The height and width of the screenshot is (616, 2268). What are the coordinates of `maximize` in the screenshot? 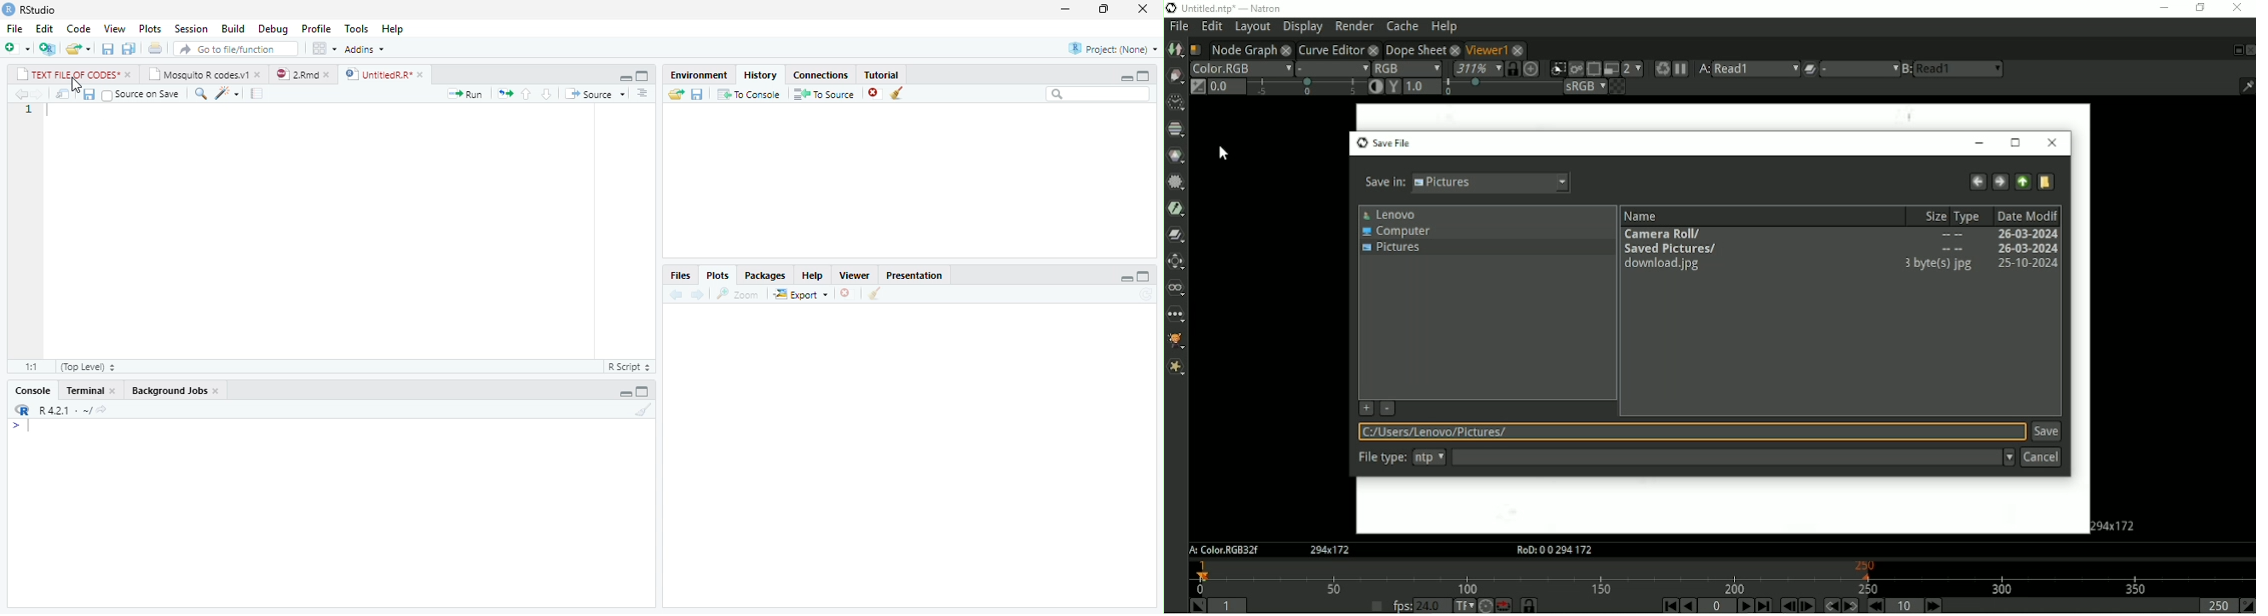 It's located at (1144, 275).